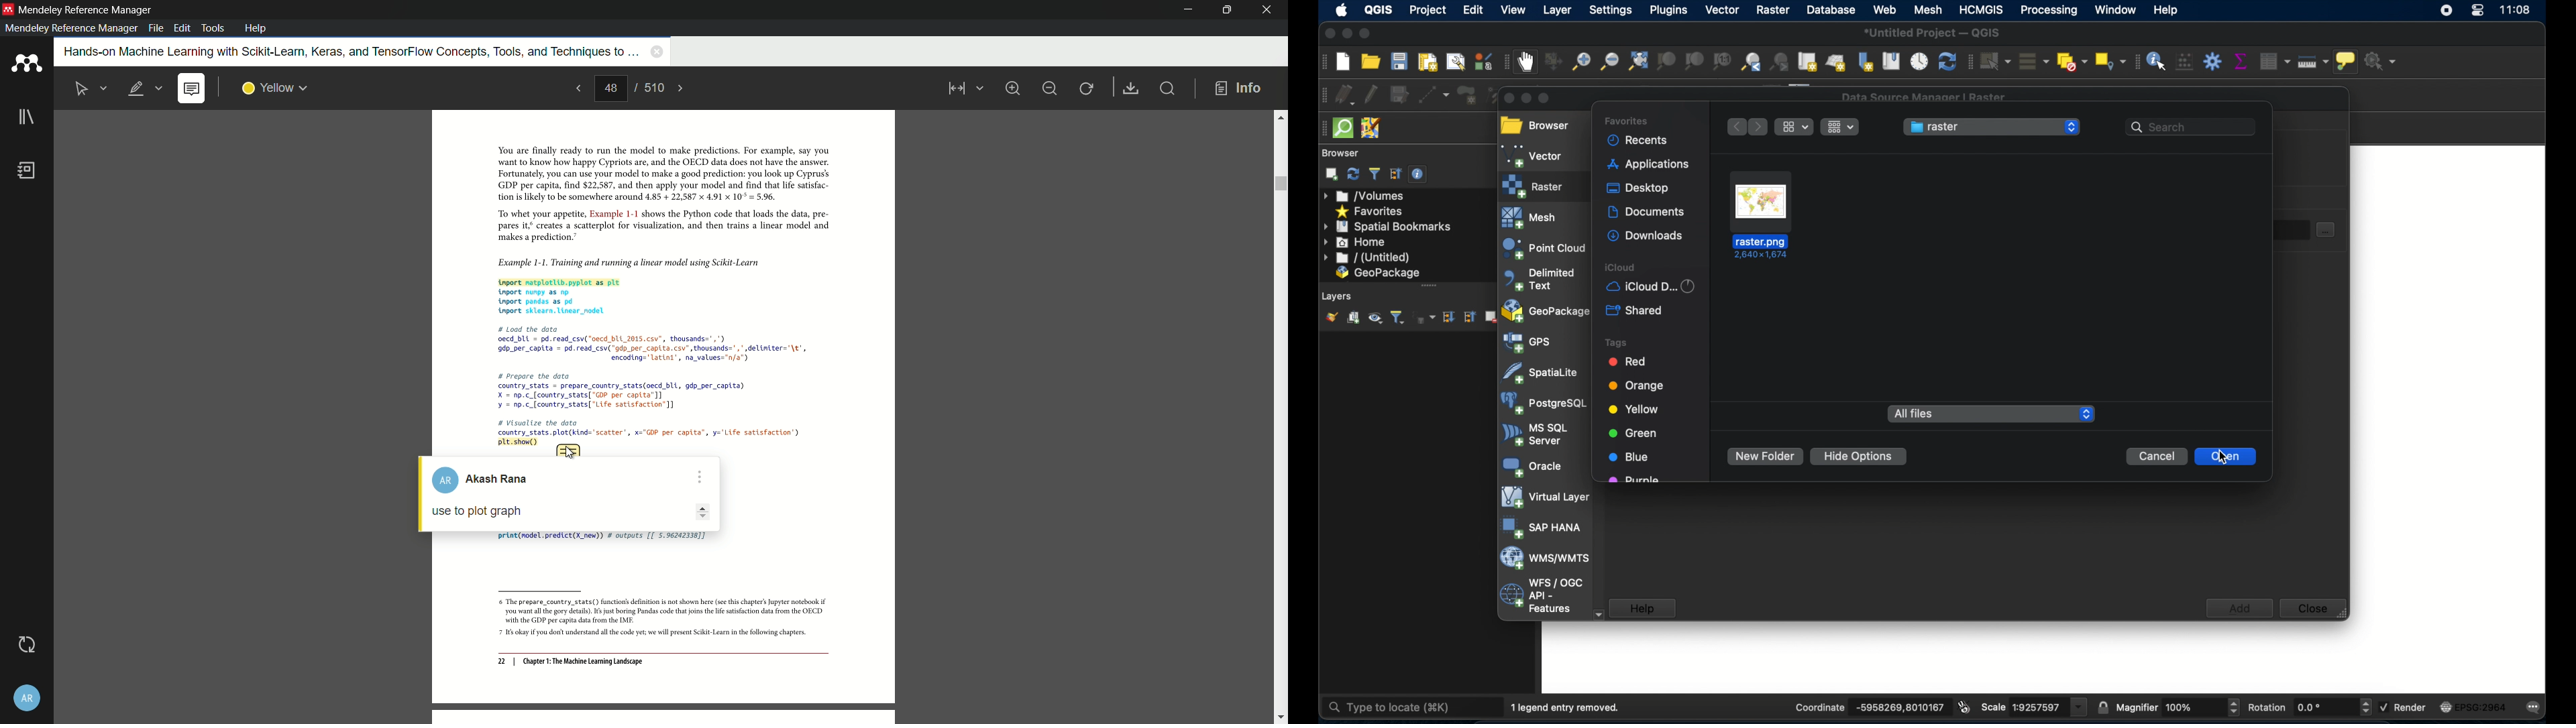  I want to click on current edits, so click(1345, 95).